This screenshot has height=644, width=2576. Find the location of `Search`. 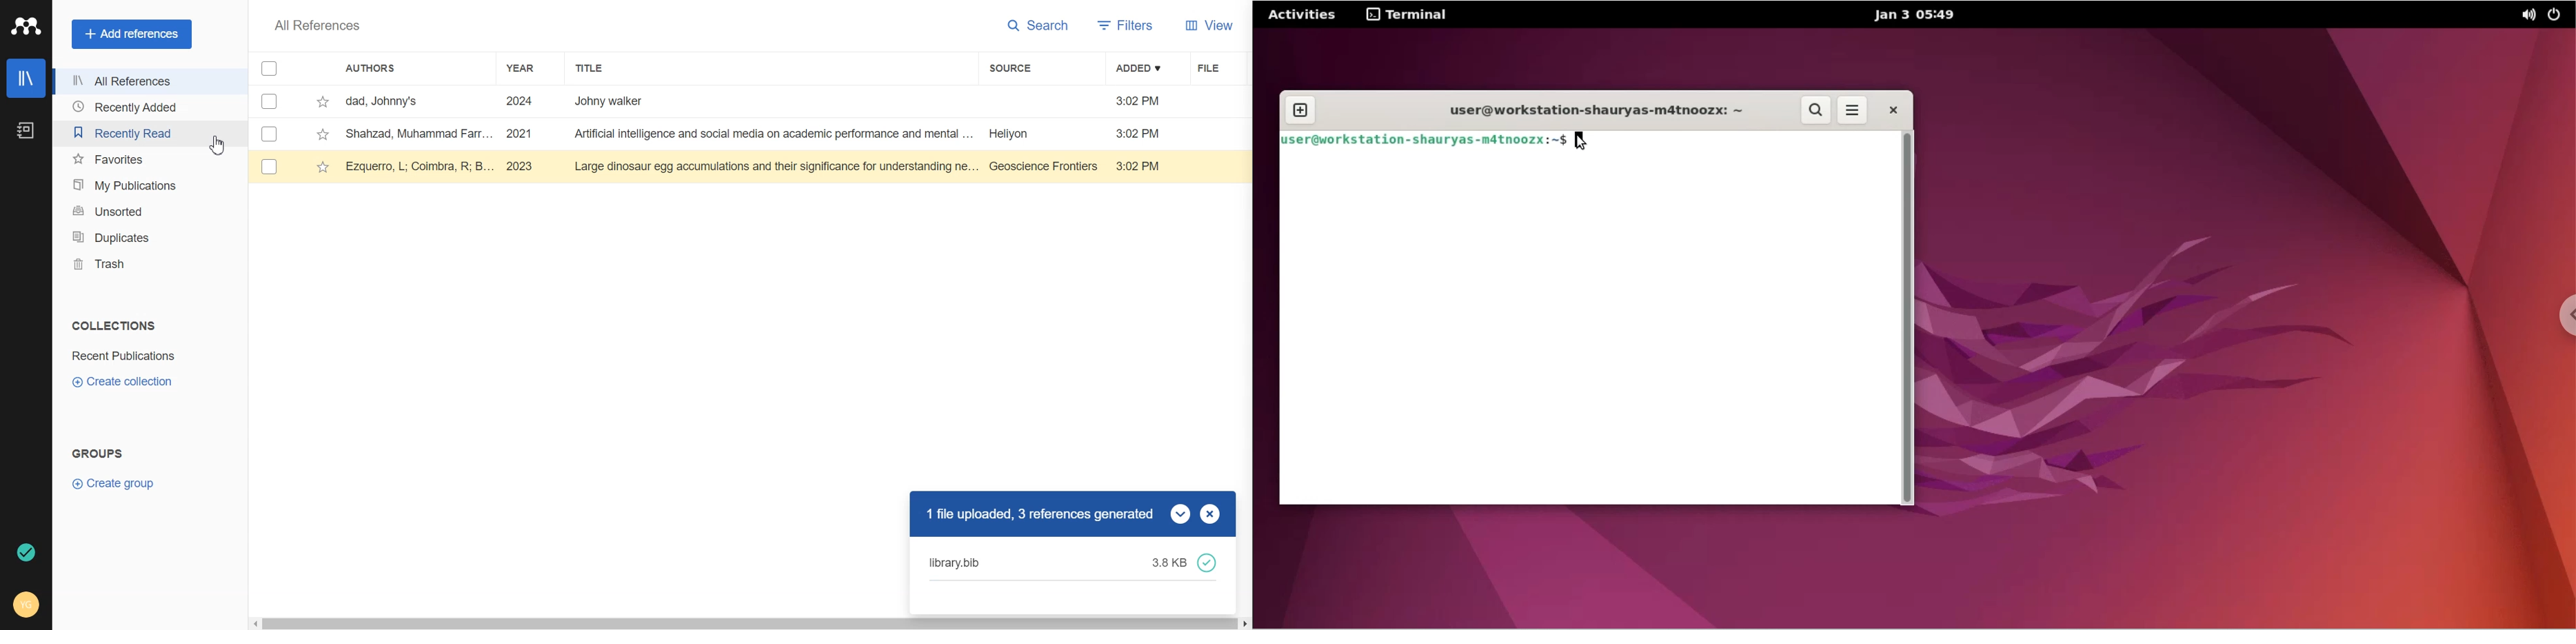

Search is located at coordinates (1041, 25).